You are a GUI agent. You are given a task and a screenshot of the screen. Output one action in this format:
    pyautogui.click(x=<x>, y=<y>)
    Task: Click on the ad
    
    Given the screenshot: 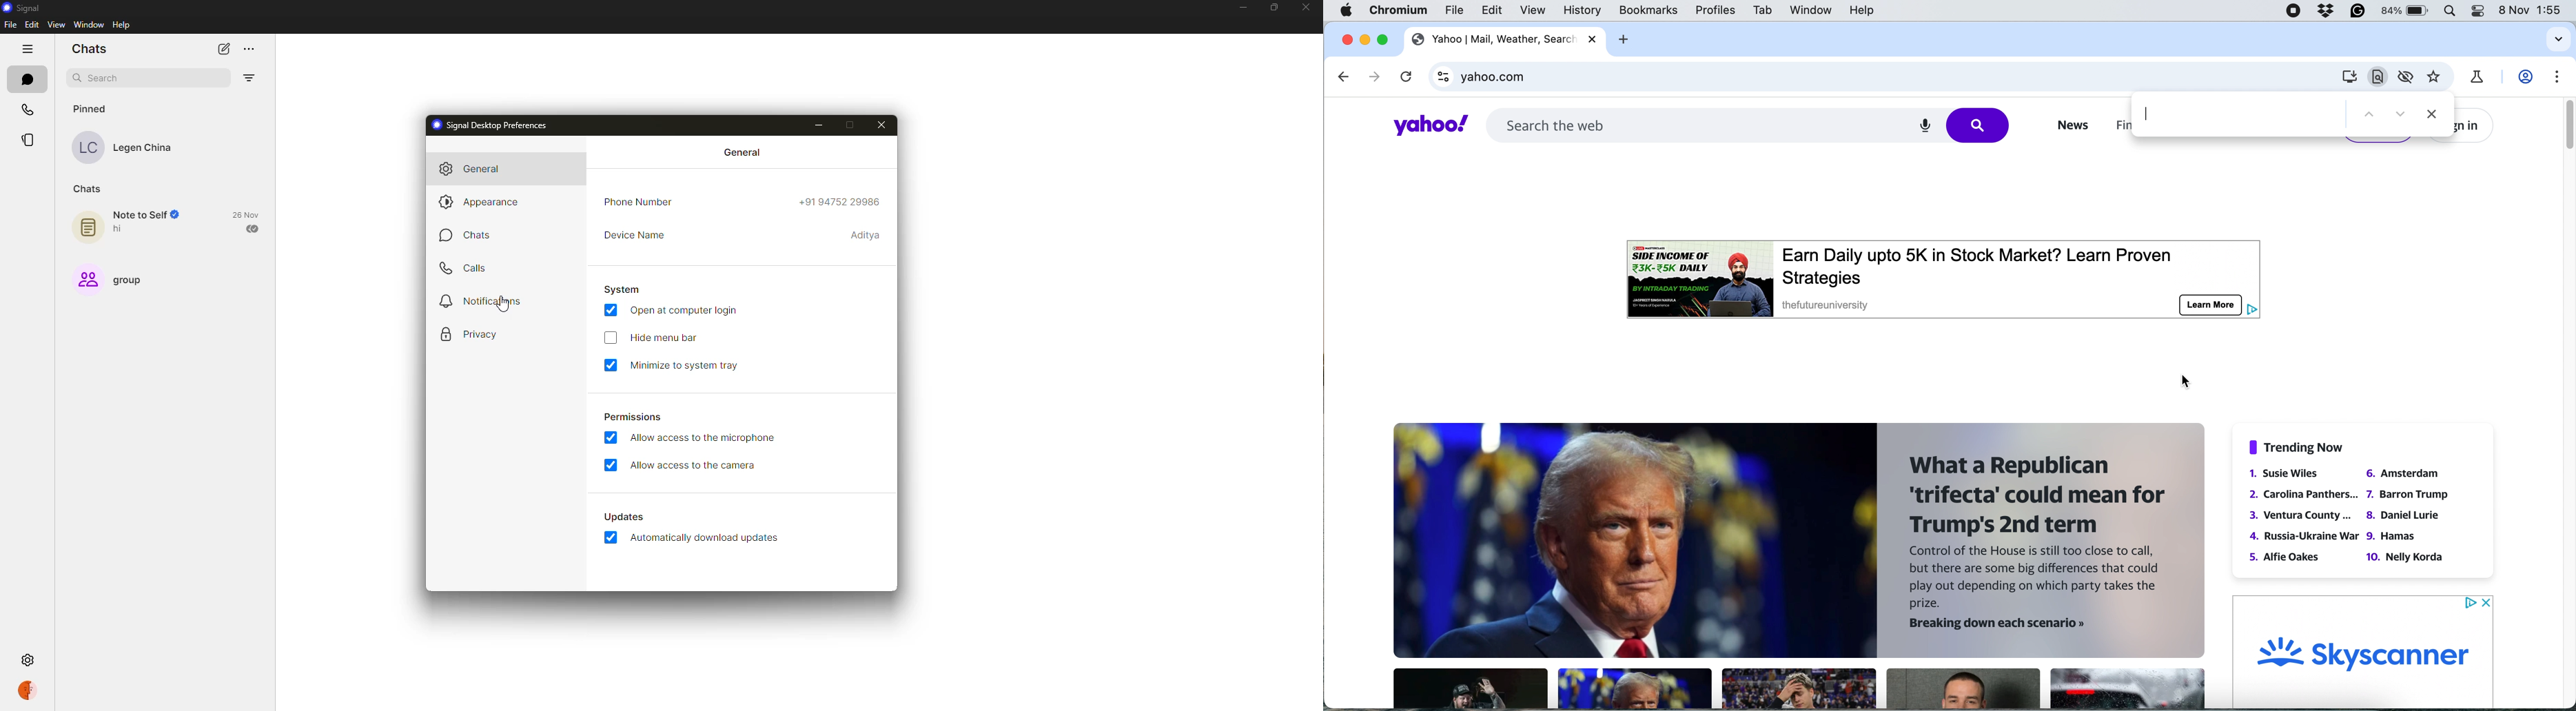 What is the action you would take?
    pyautogui.click(x=1949, y=275)
    